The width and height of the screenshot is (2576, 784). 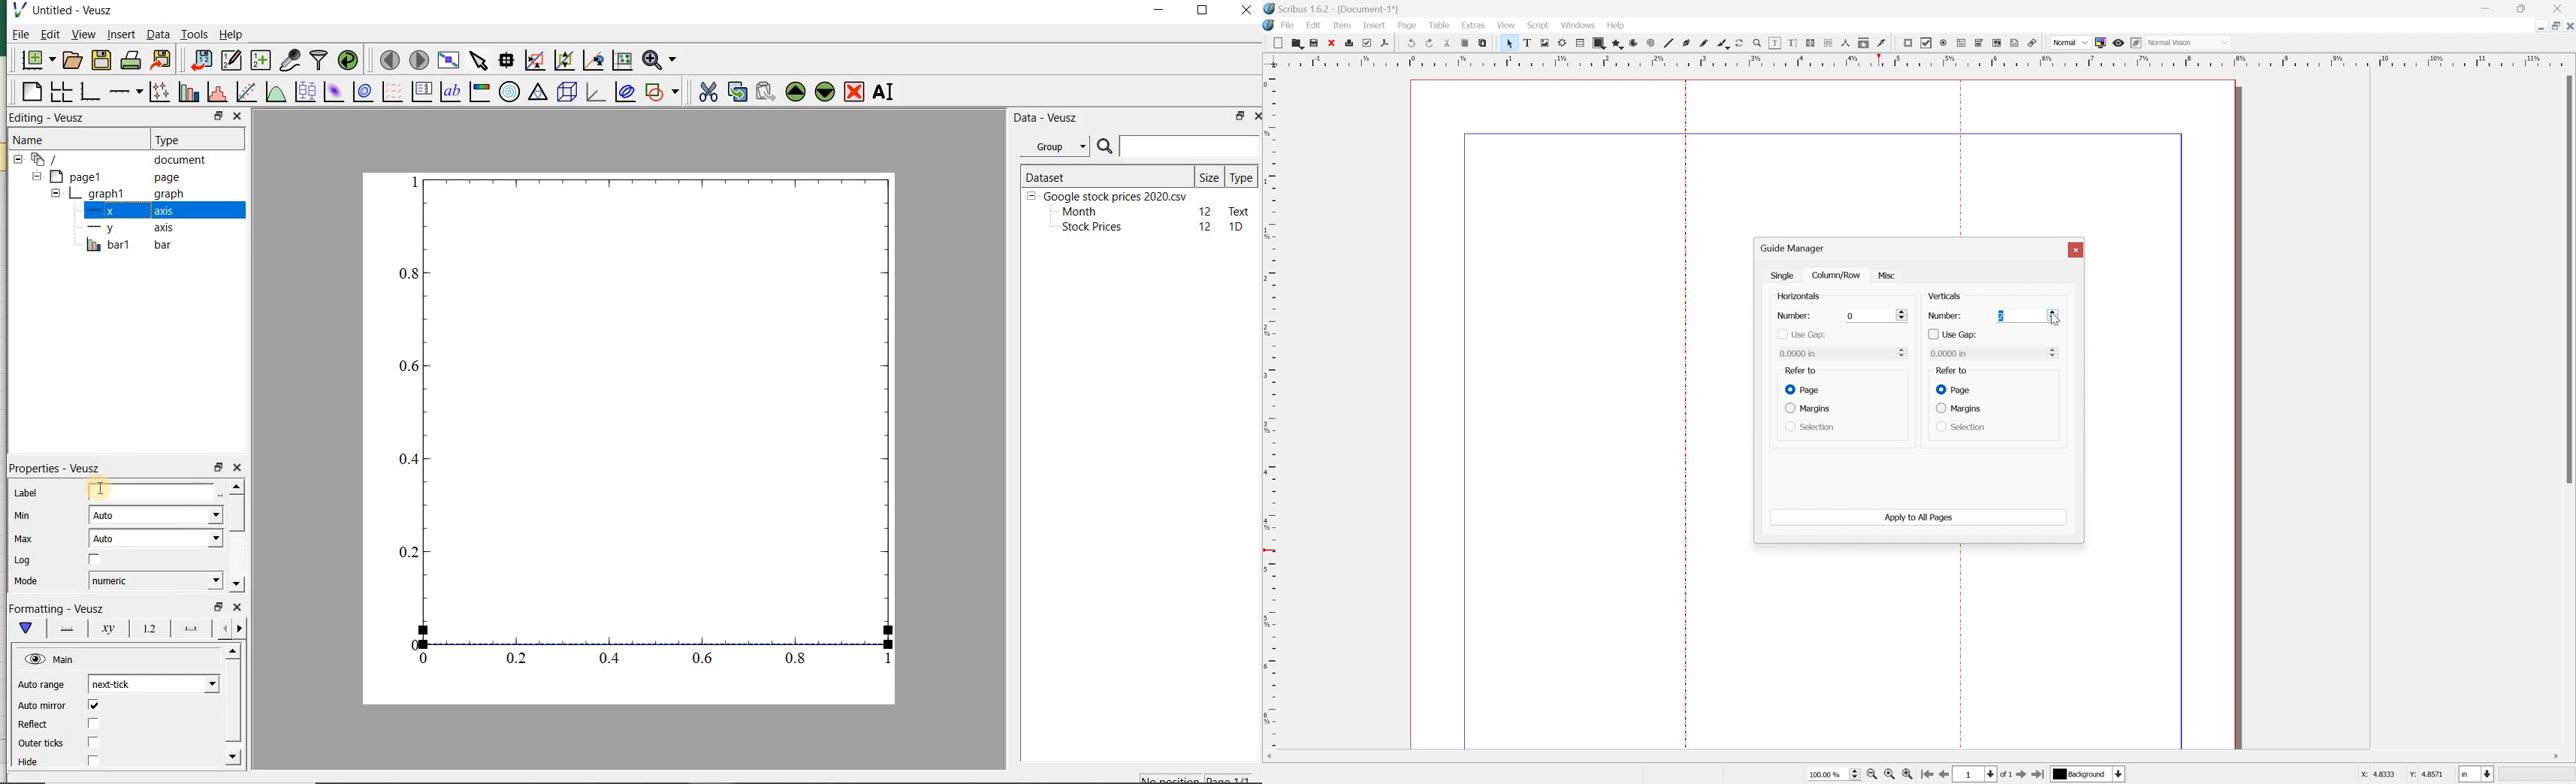 What do you see at coordinates (2026, 317) in the screenshot?
I see `2` at bounding box center [2026, 317].